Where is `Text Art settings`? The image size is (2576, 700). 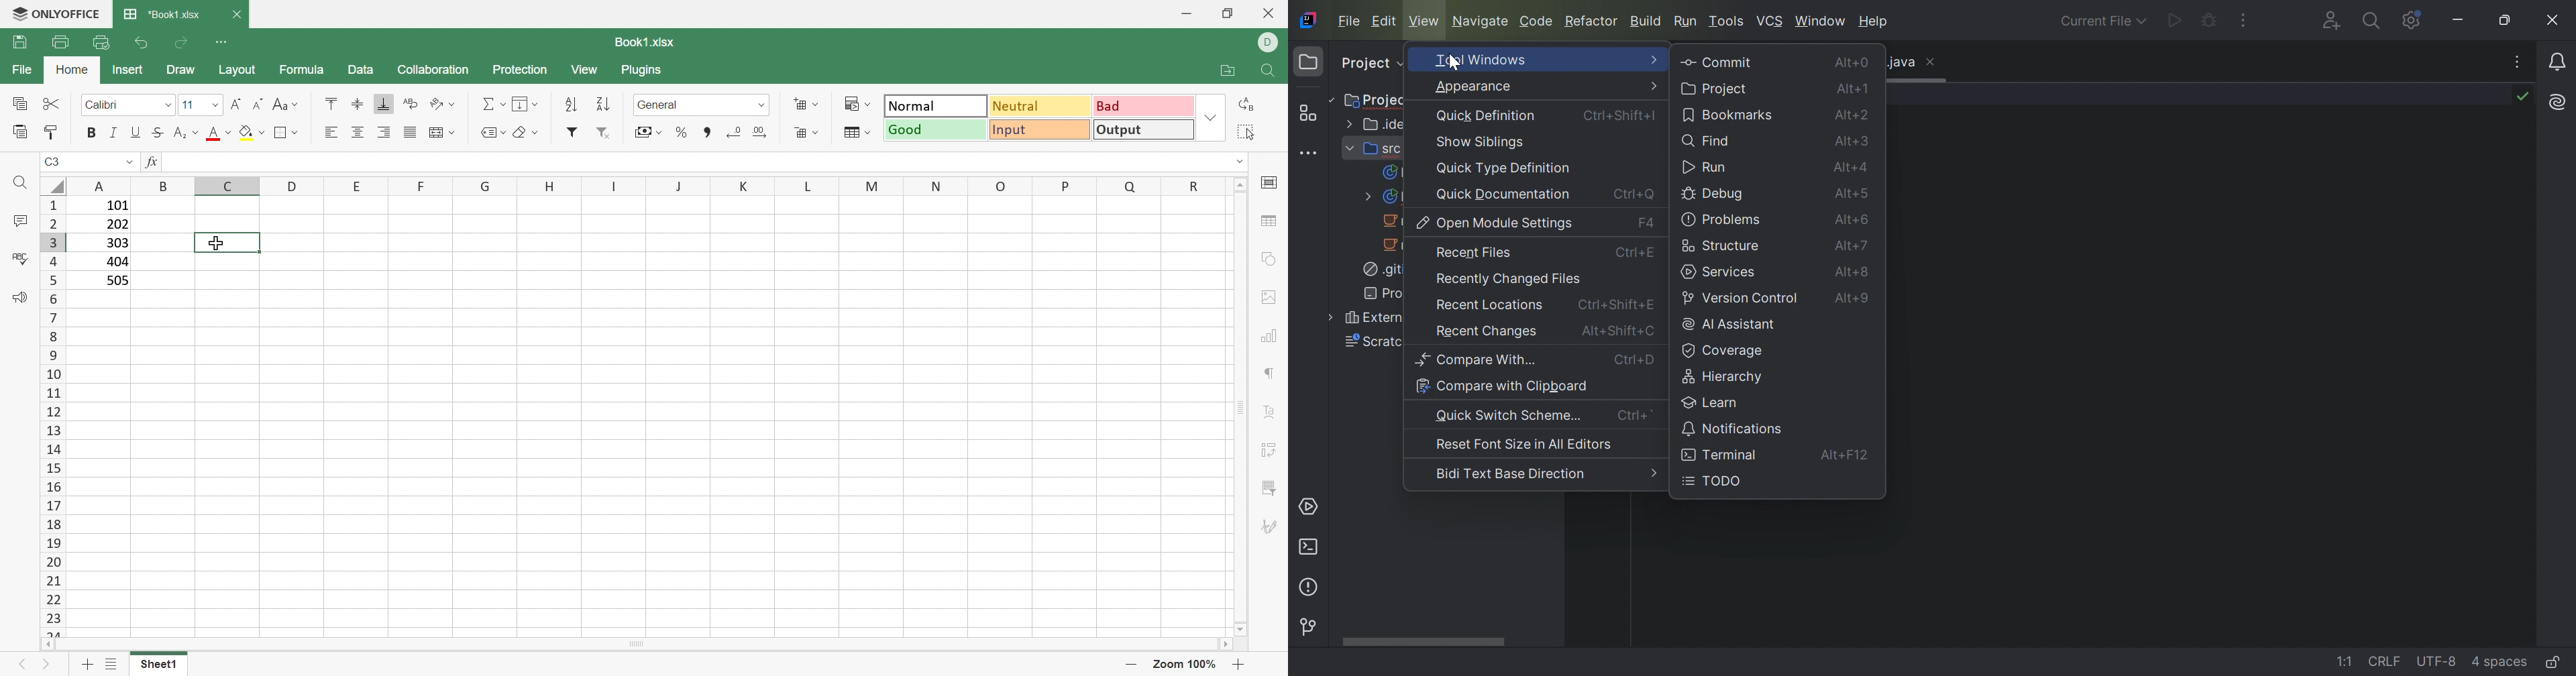
Text Art settings is located at coordinates (1275, 416).